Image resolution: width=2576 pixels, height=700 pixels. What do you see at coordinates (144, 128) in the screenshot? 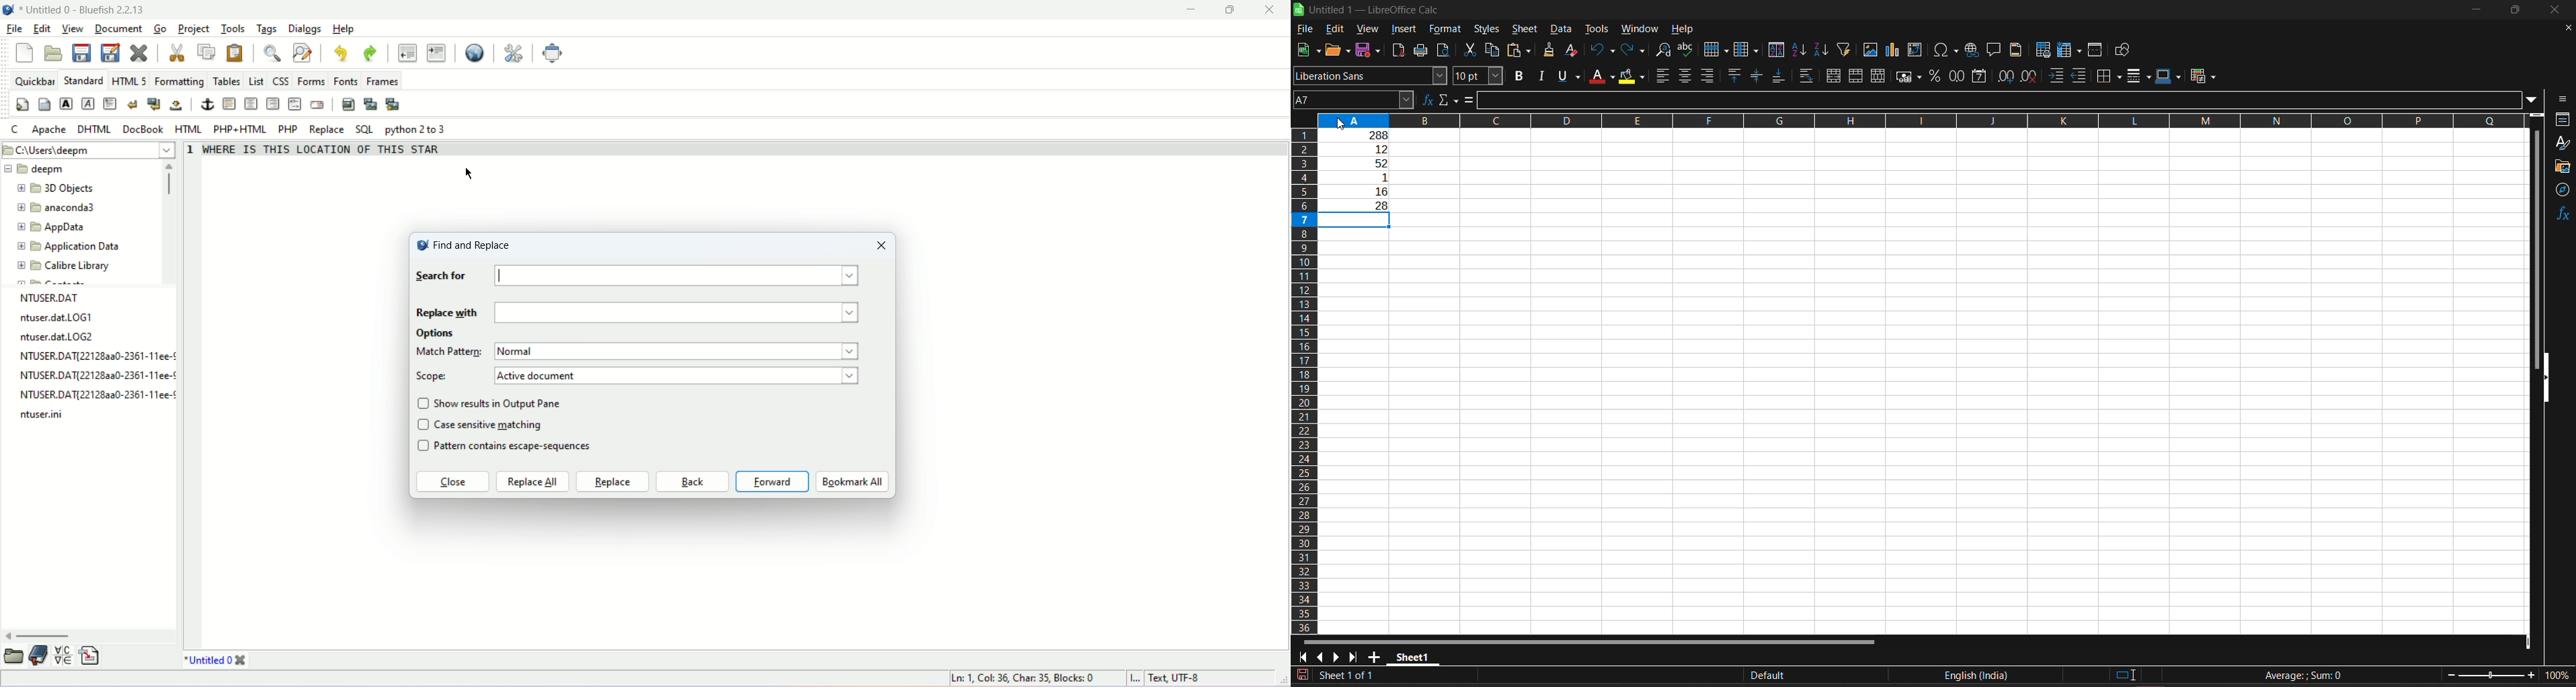
I see `DocBook` at bounding box center [144, 128].